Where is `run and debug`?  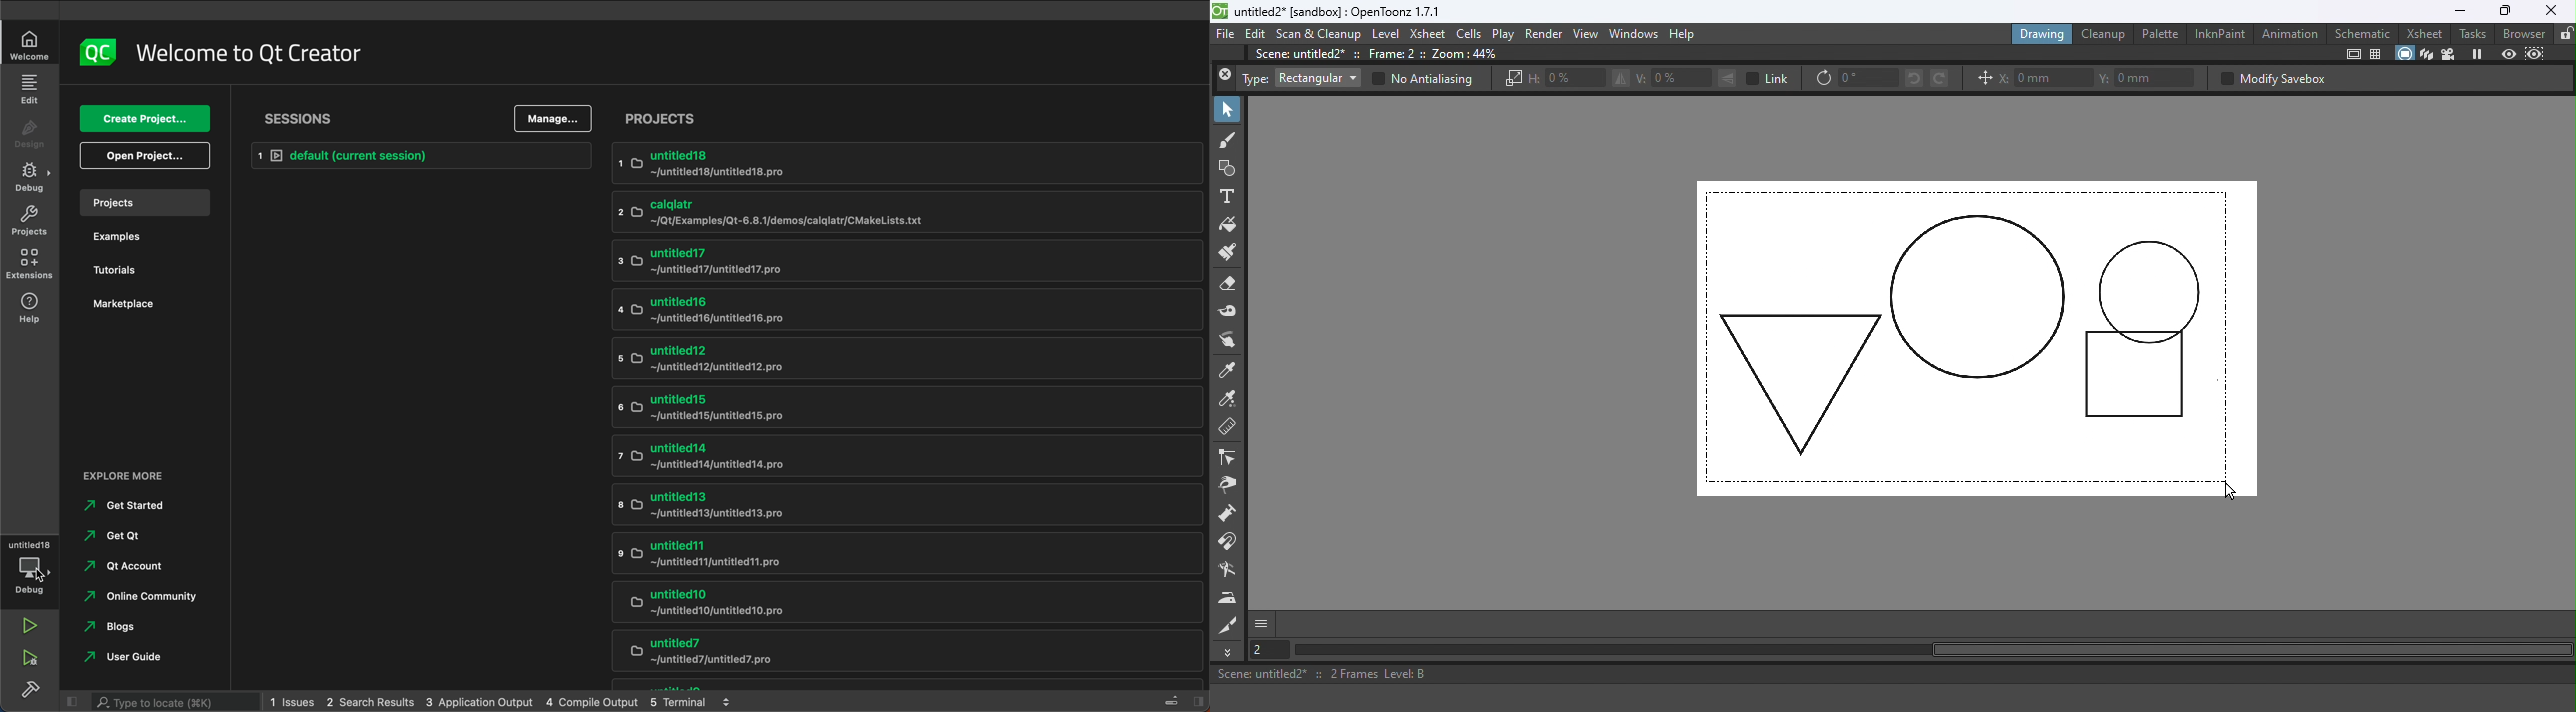
run and debug is located at coordinates (34, 658).